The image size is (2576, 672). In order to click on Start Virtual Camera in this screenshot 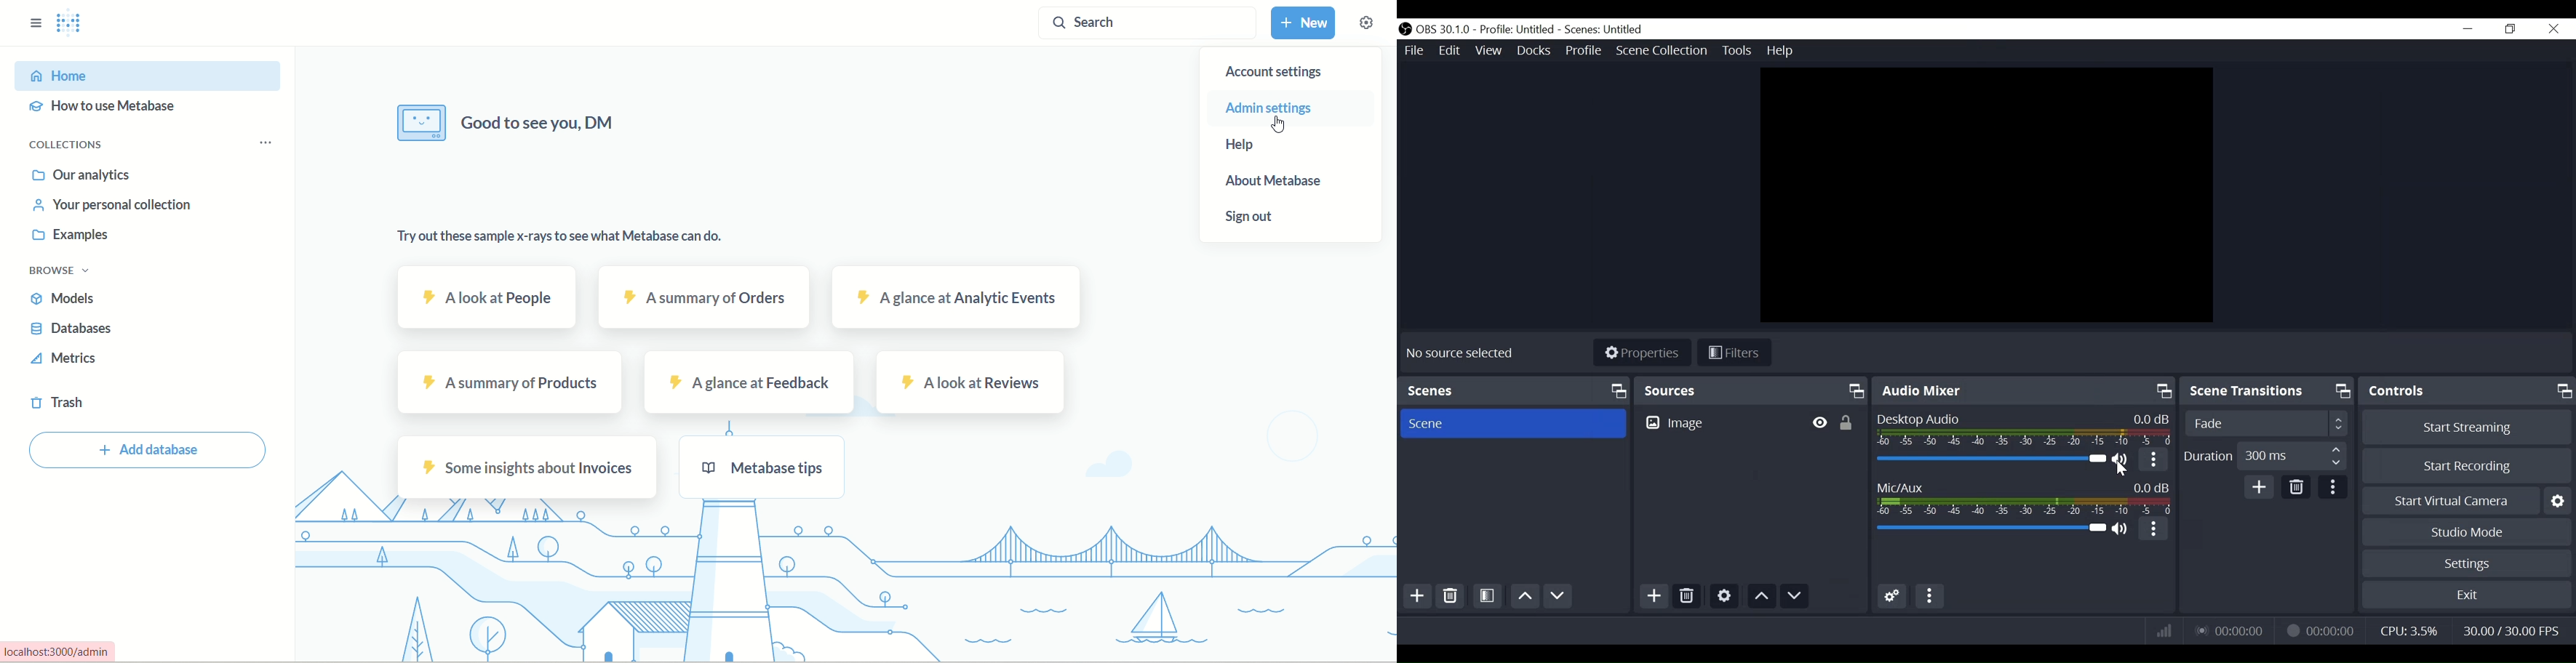, I will do `click(2467, 501)`.